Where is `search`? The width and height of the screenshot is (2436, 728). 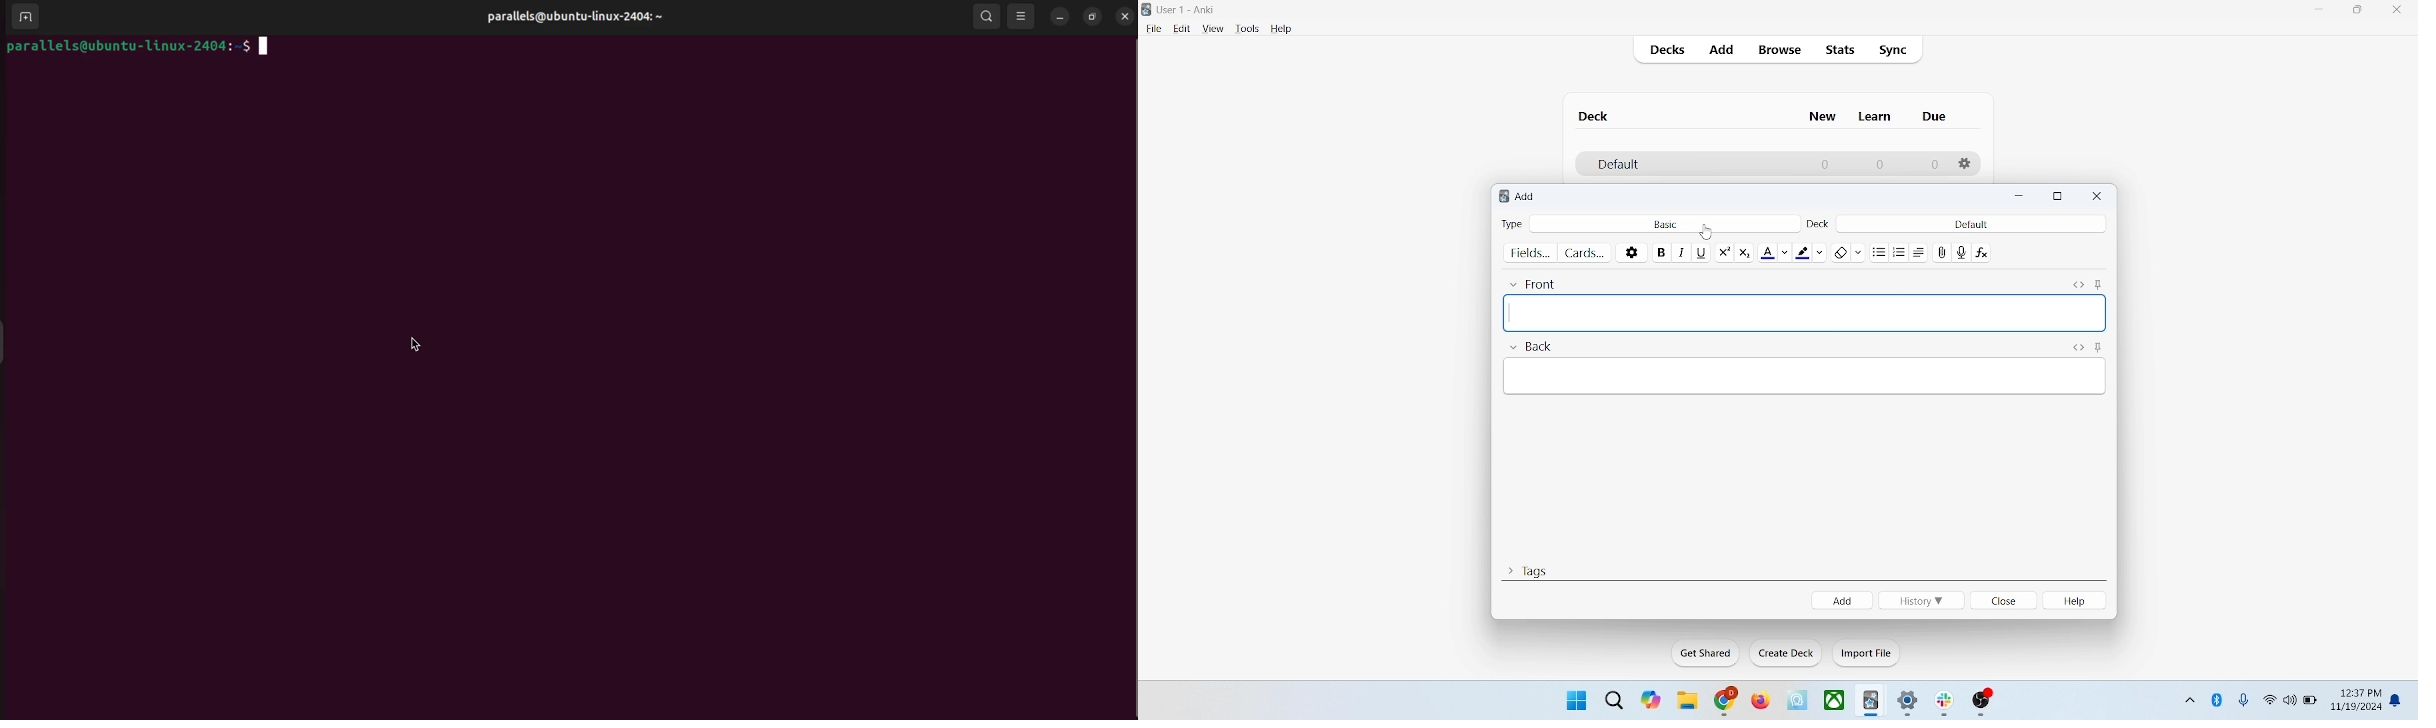 search is located at coordinates (985, 17).